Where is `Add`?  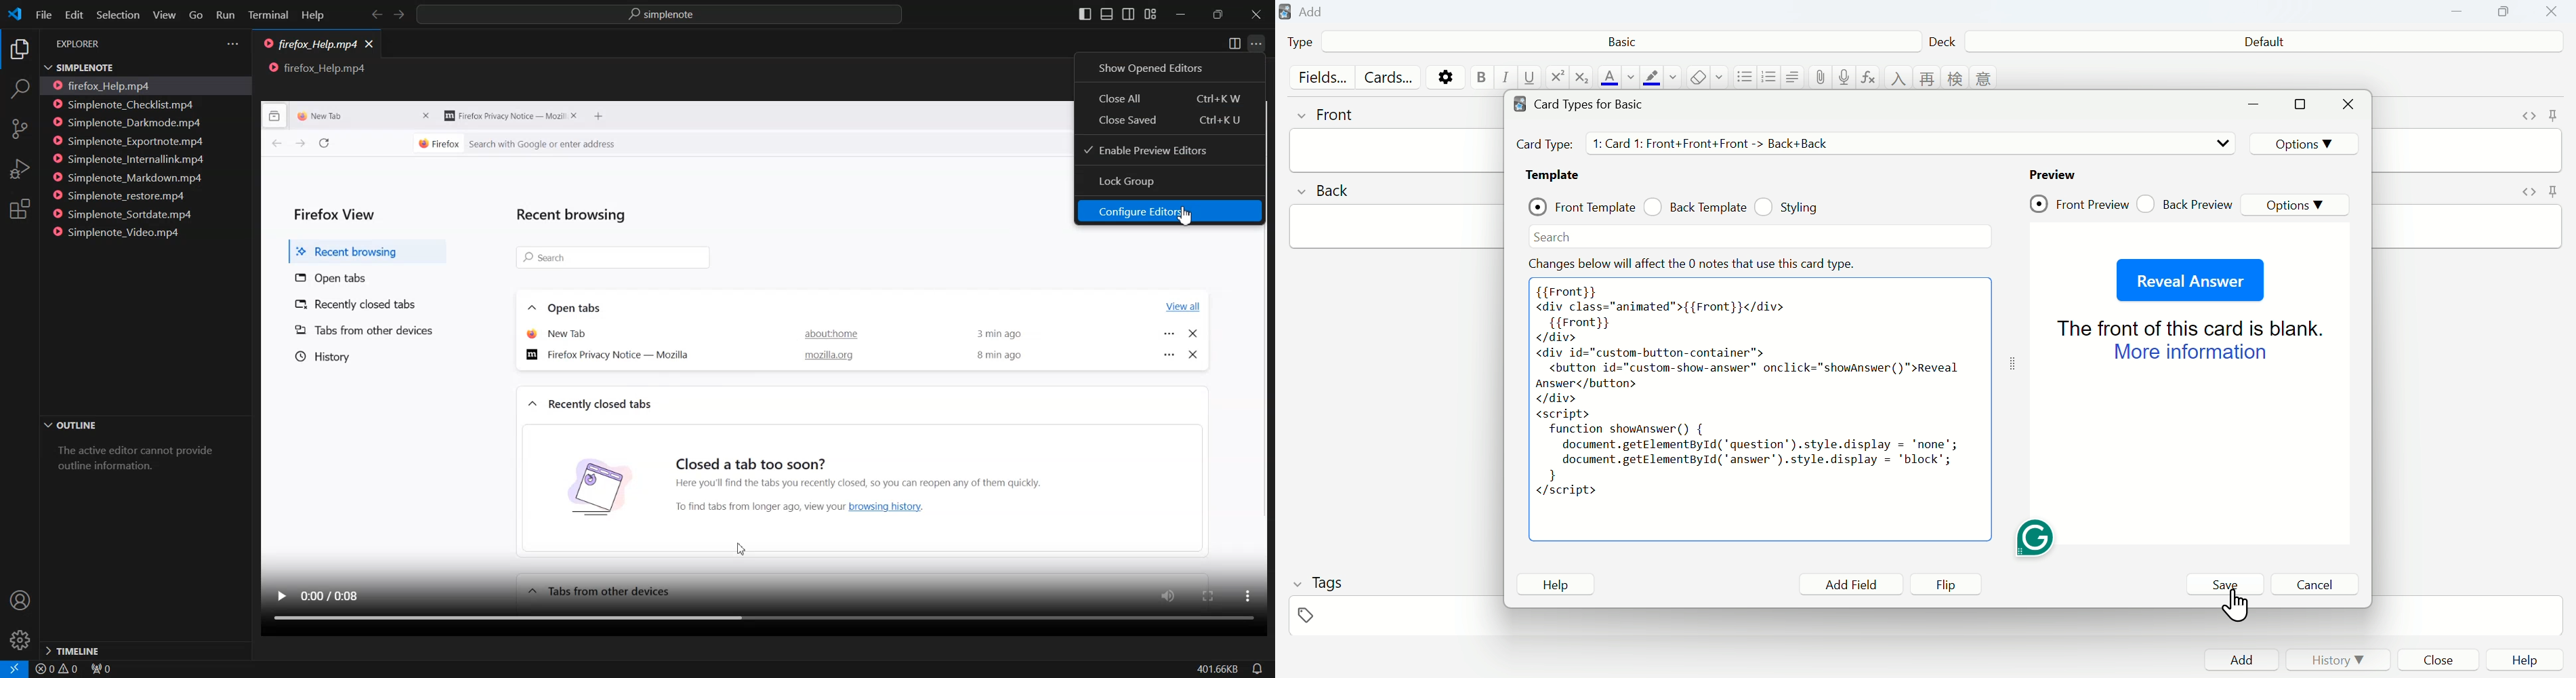 Add is located at coordinates (2241, 660).